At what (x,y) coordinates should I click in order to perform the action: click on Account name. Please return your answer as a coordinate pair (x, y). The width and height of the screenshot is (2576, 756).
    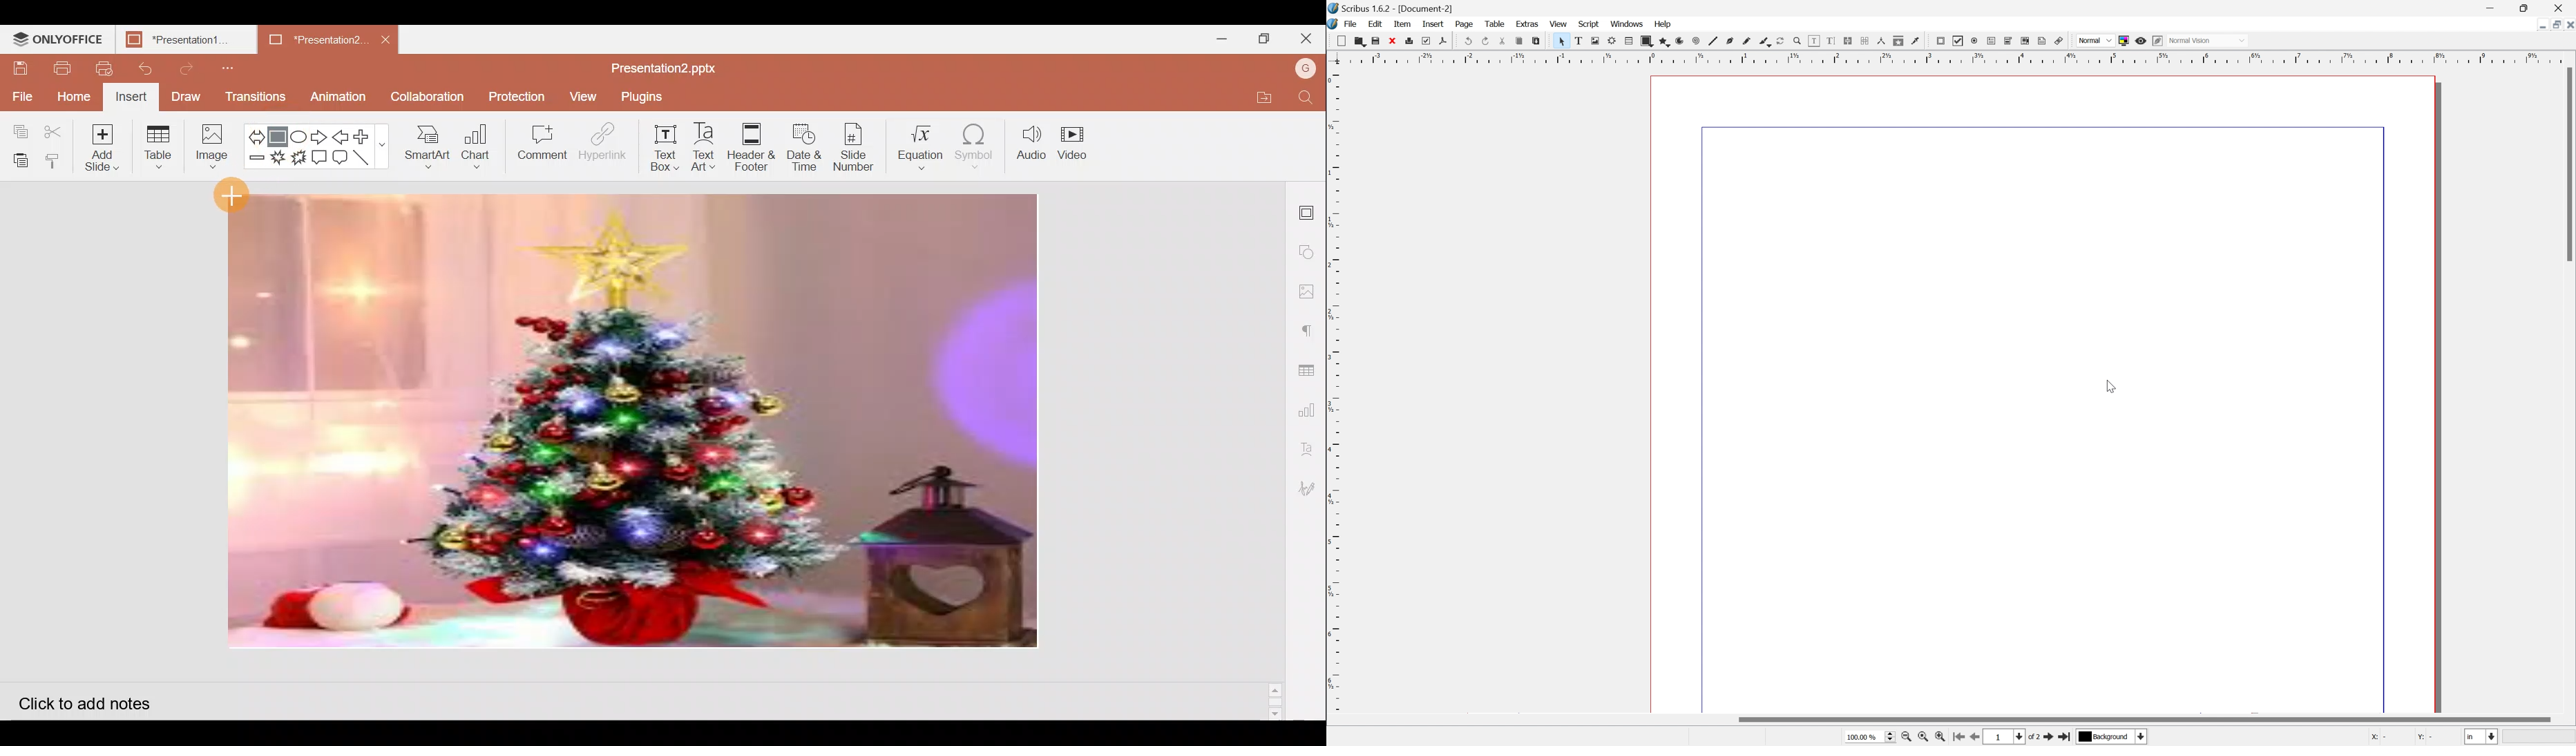
    Looking at the image, I should click on (1307, 68).